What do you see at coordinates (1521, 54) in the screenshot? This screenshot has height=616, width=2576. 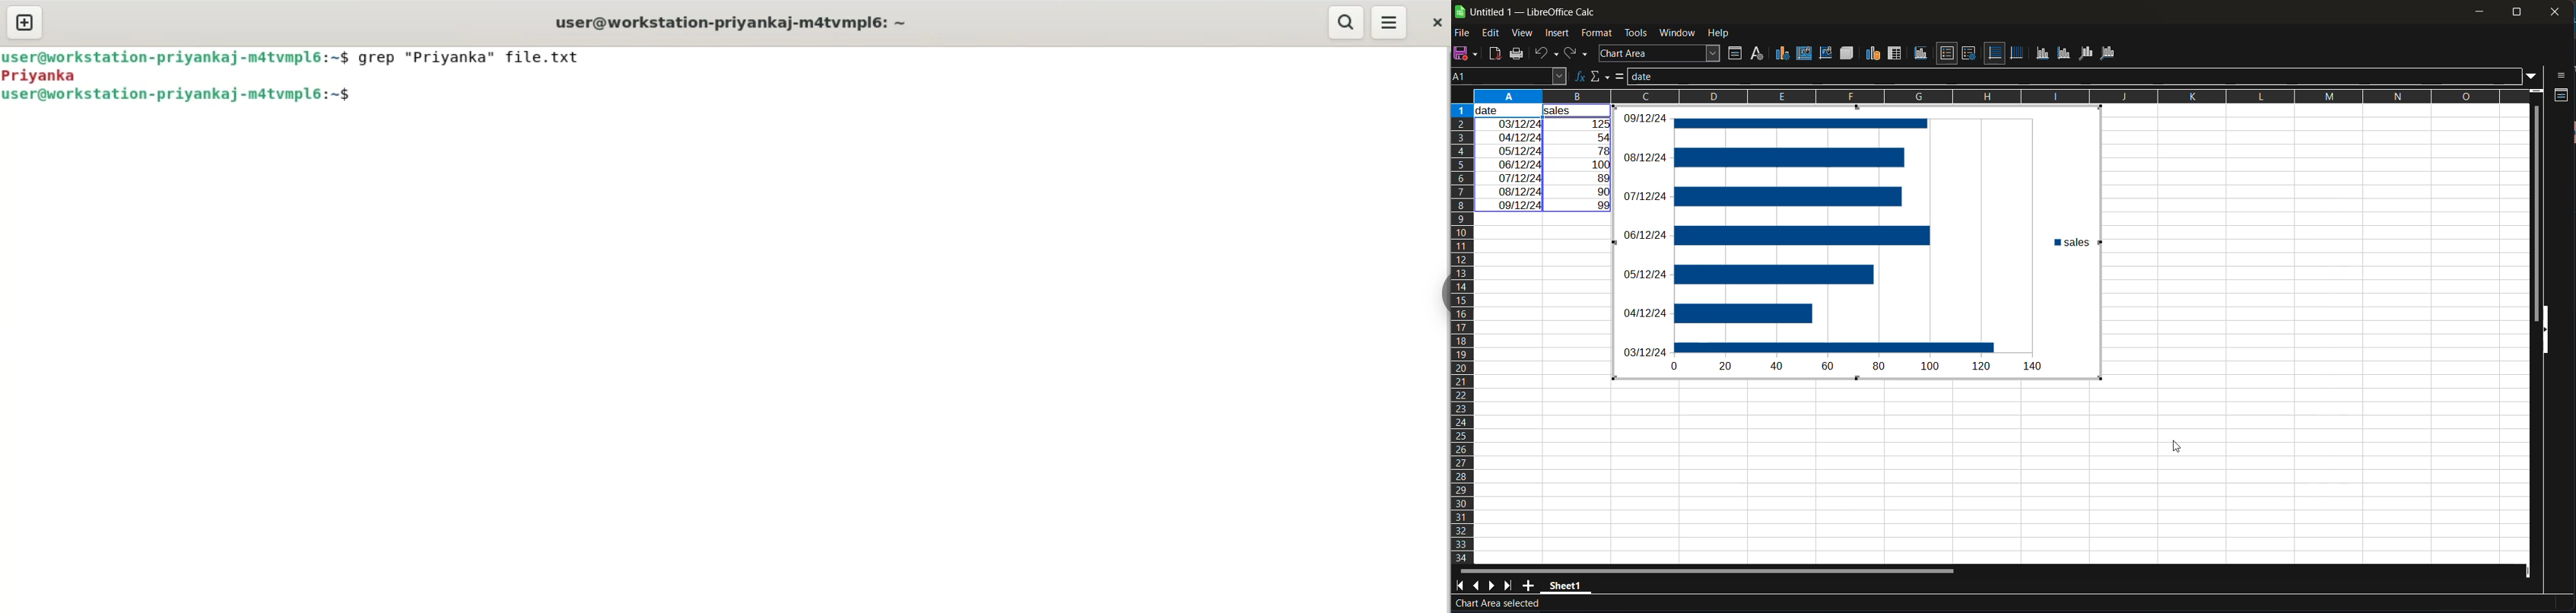 I see `print` at bounding box center [1521, 54].